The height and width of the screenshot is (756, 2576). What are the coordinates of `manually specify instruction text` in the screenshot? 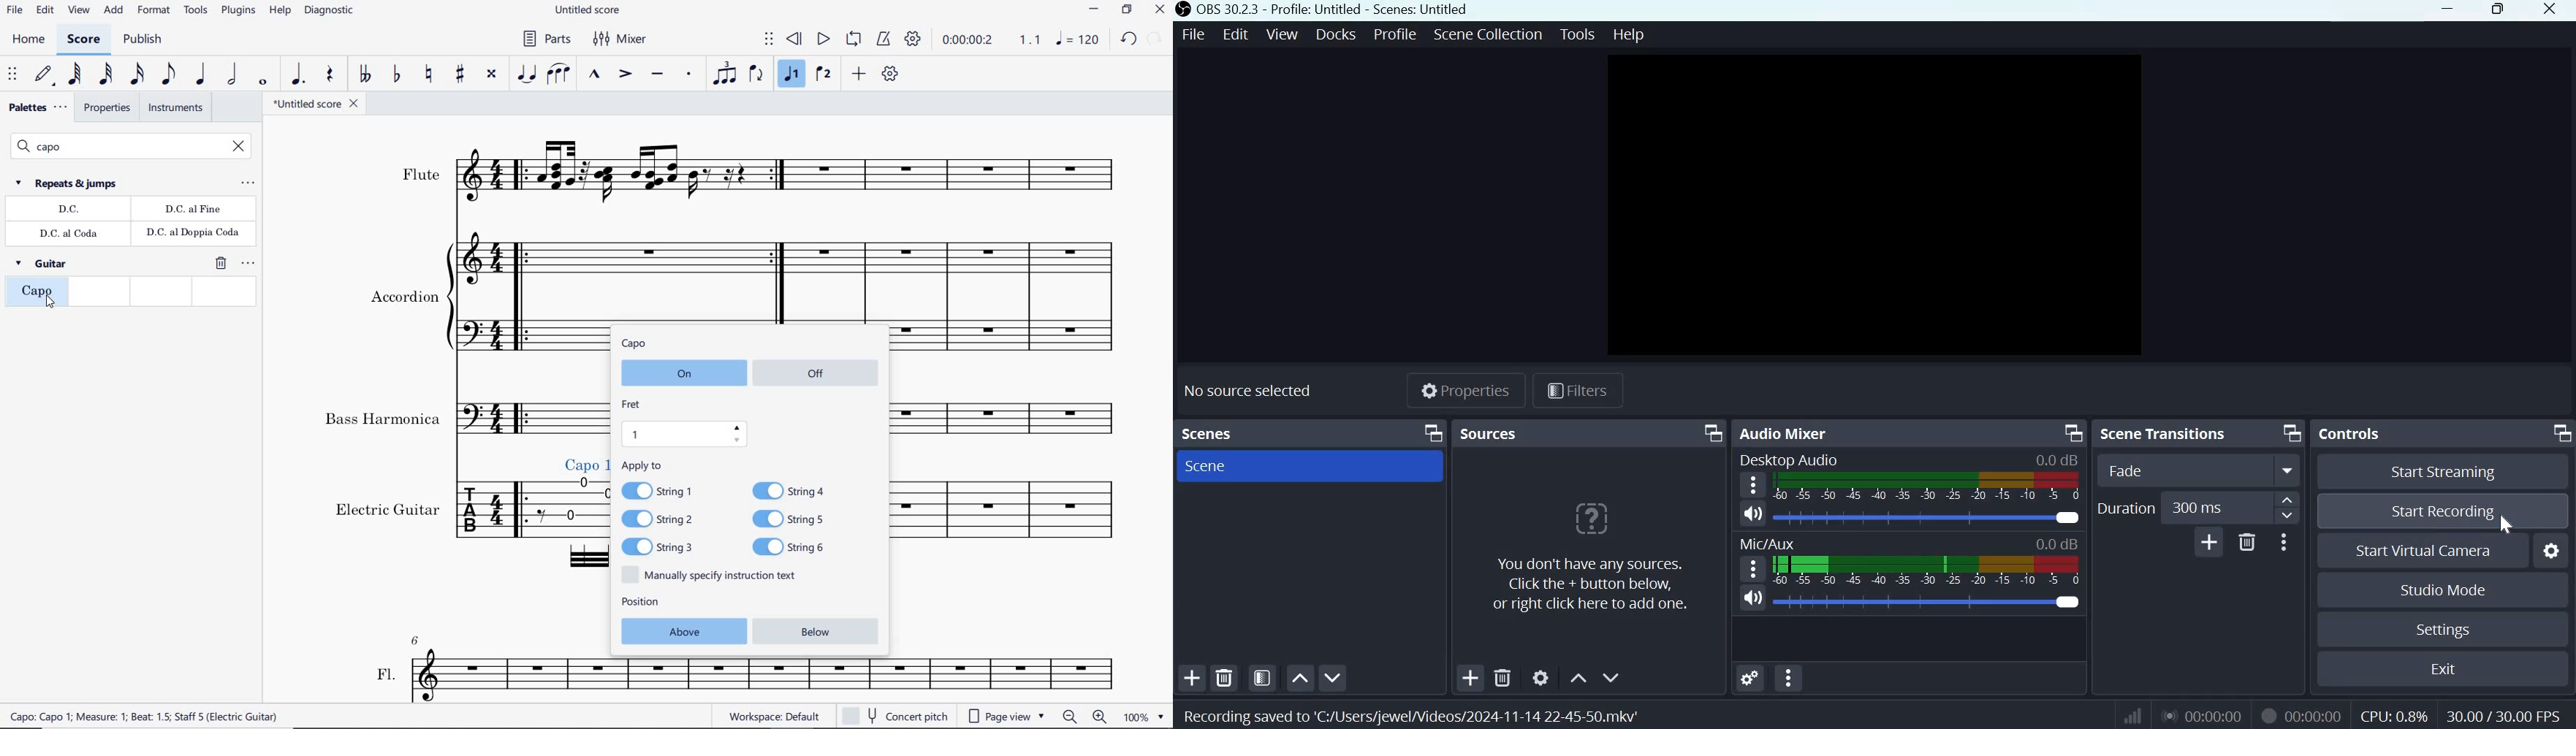 It's located at (715, 575).